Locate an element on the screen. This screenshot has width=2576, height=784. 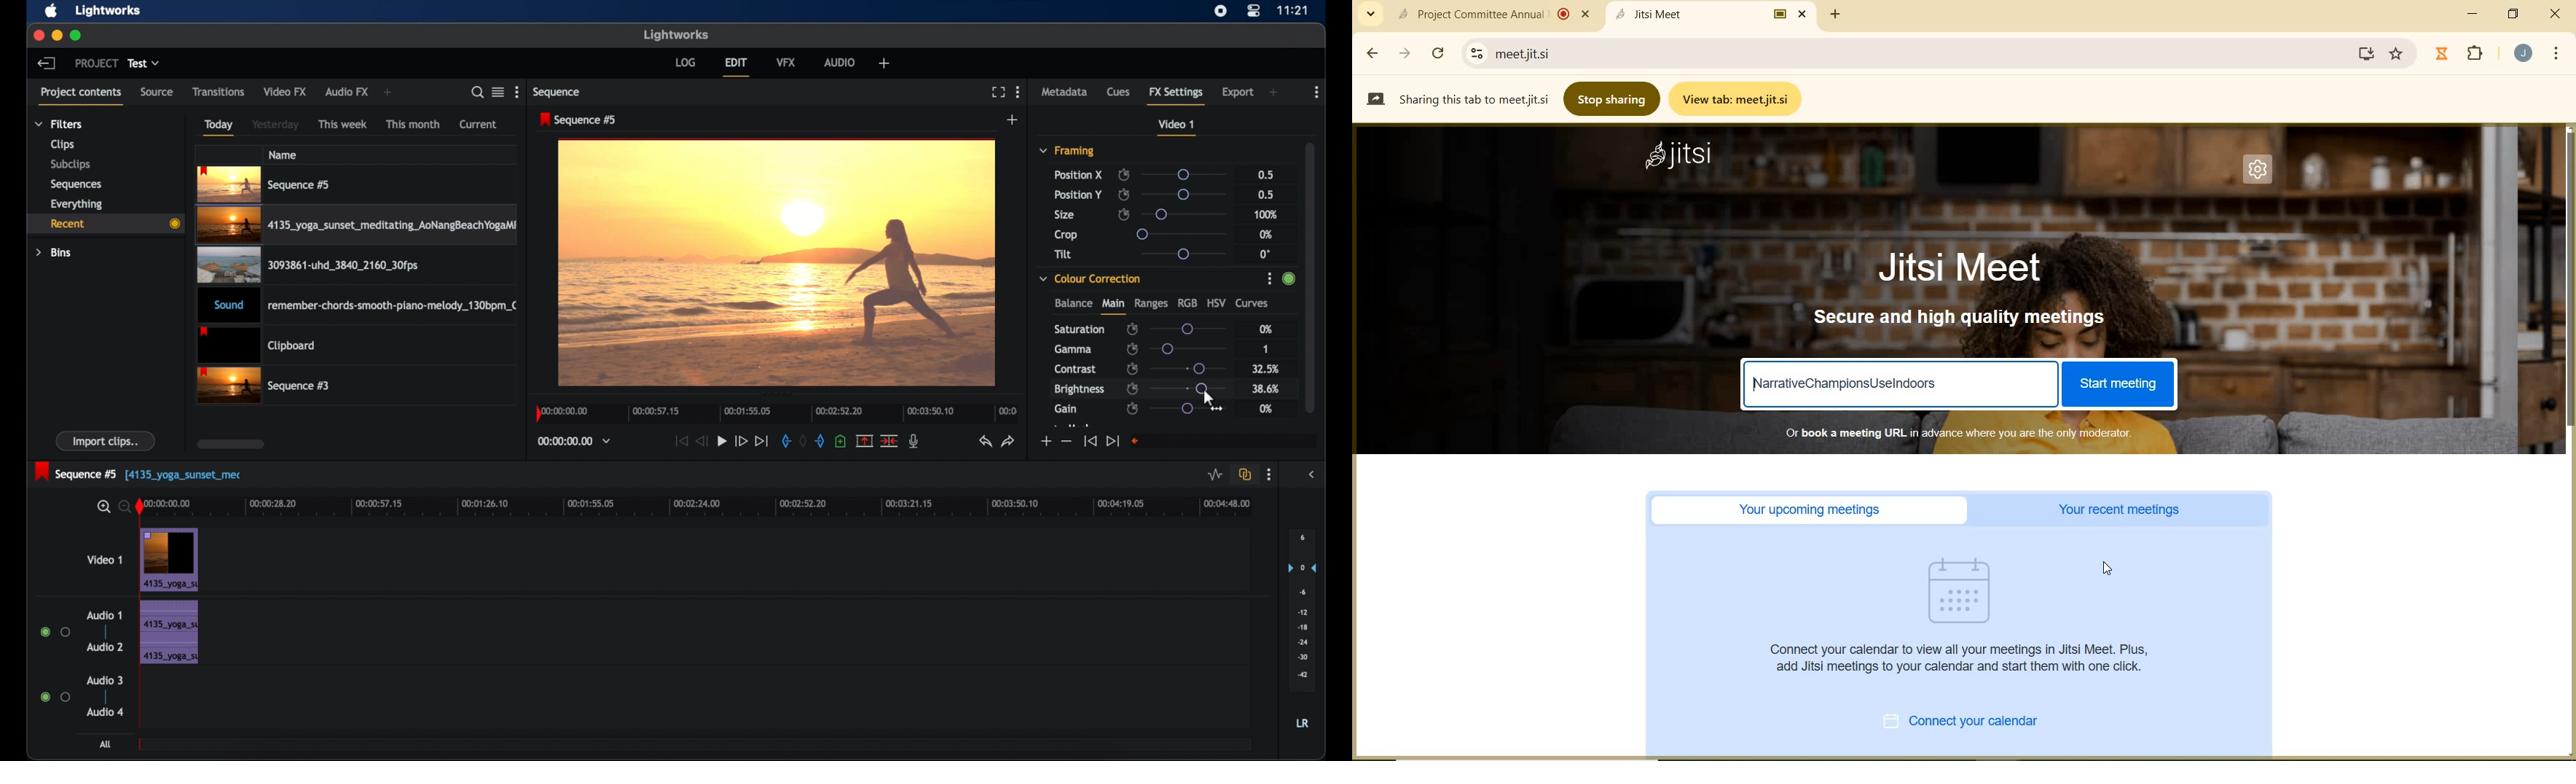
size is located at coordinates (1065, 215).